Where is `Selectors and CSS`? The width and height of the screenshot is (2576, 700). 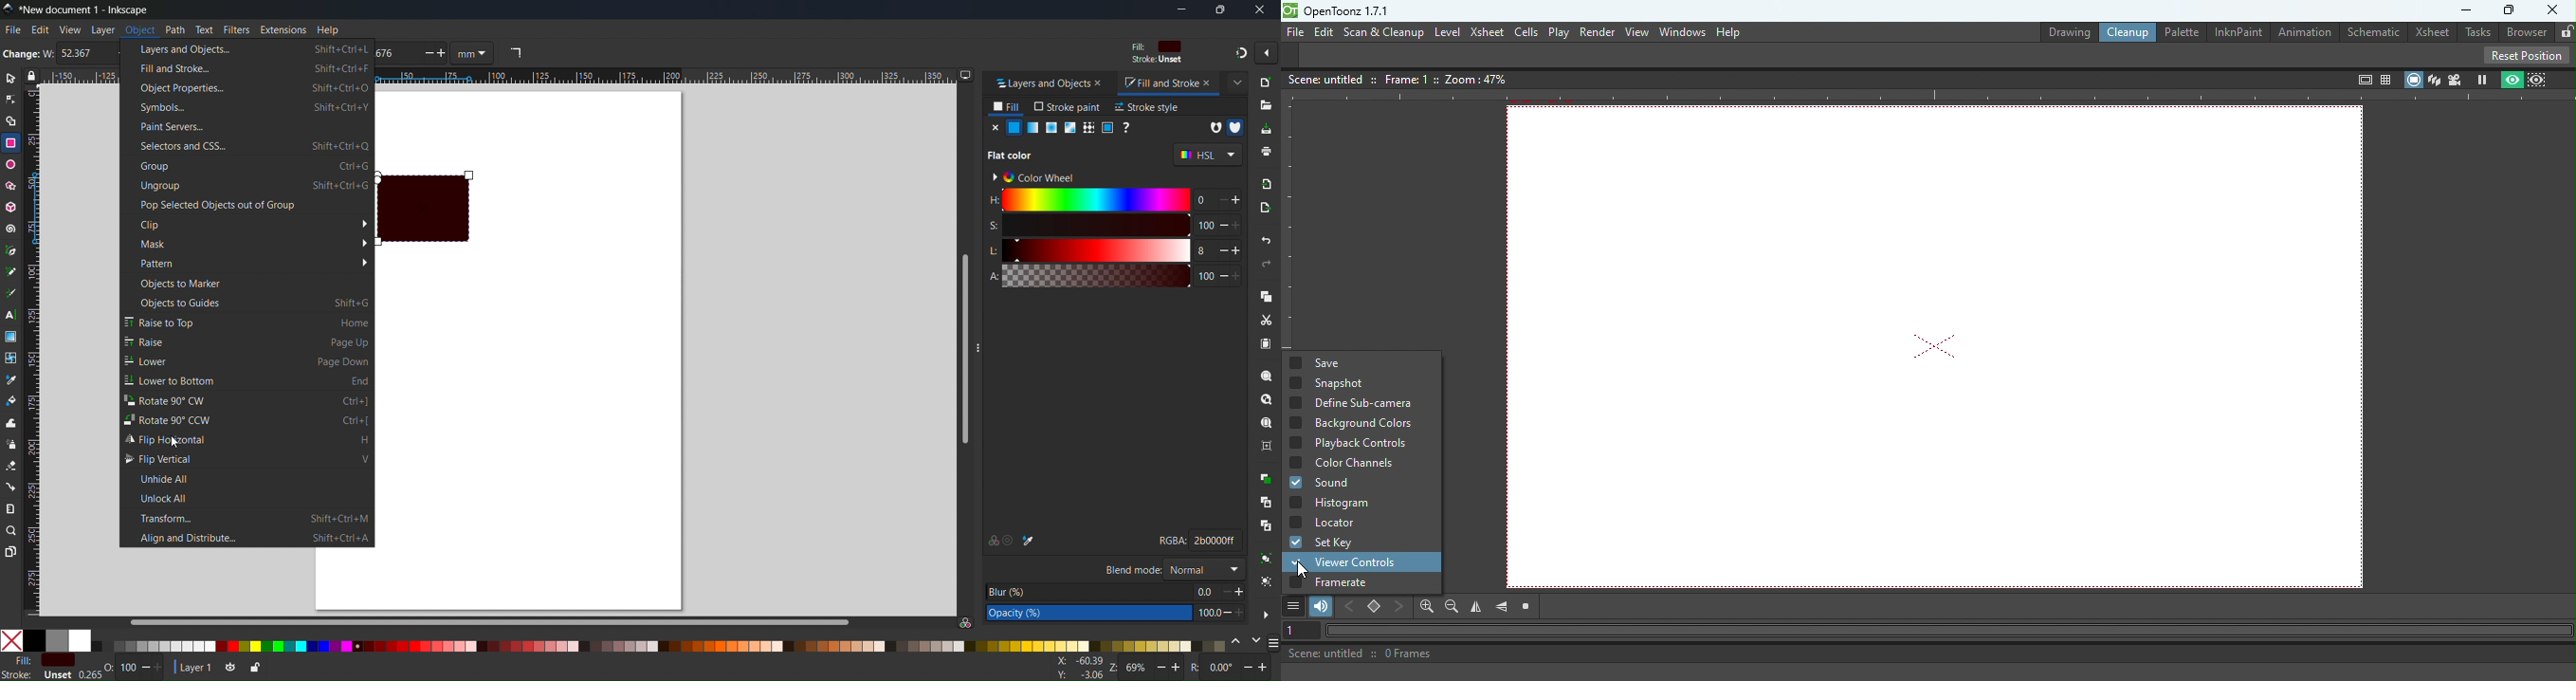 Selectors and CSS is located at coordinates (246, 146).